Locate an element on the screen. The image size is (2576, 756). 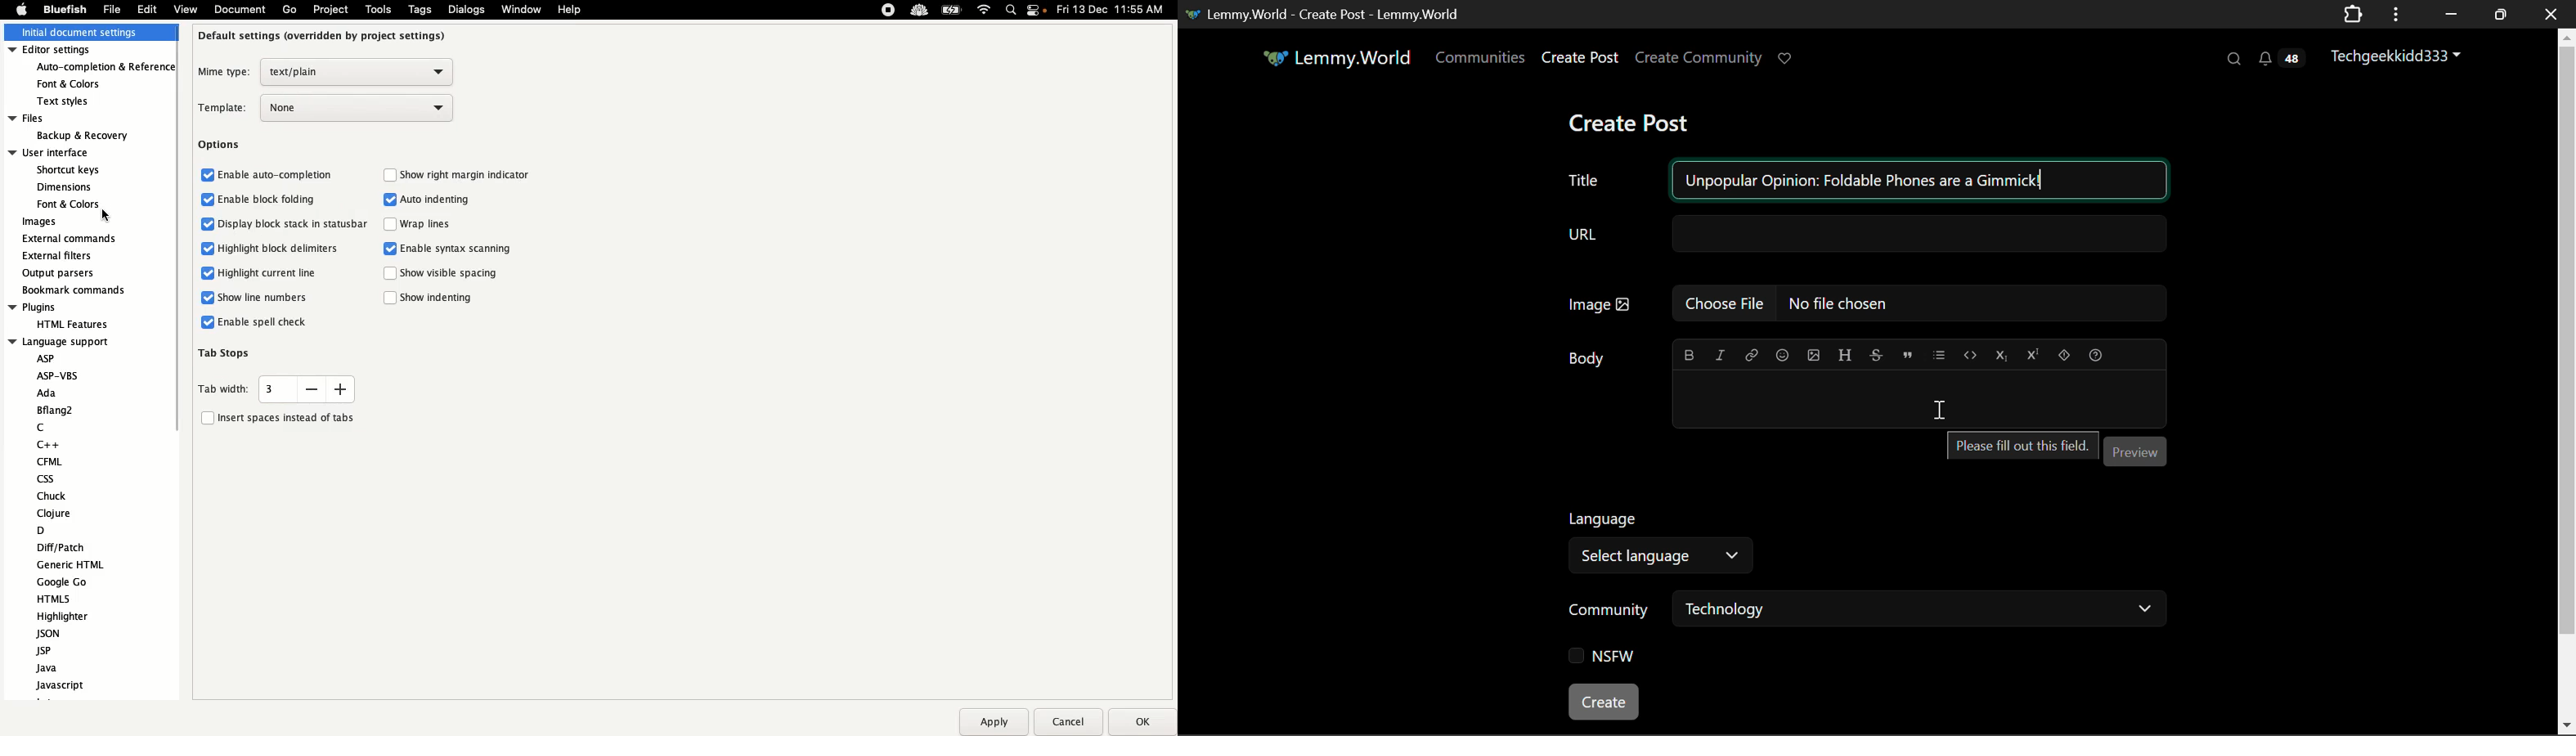
fonts & colors is located at coordinates (81, 83).